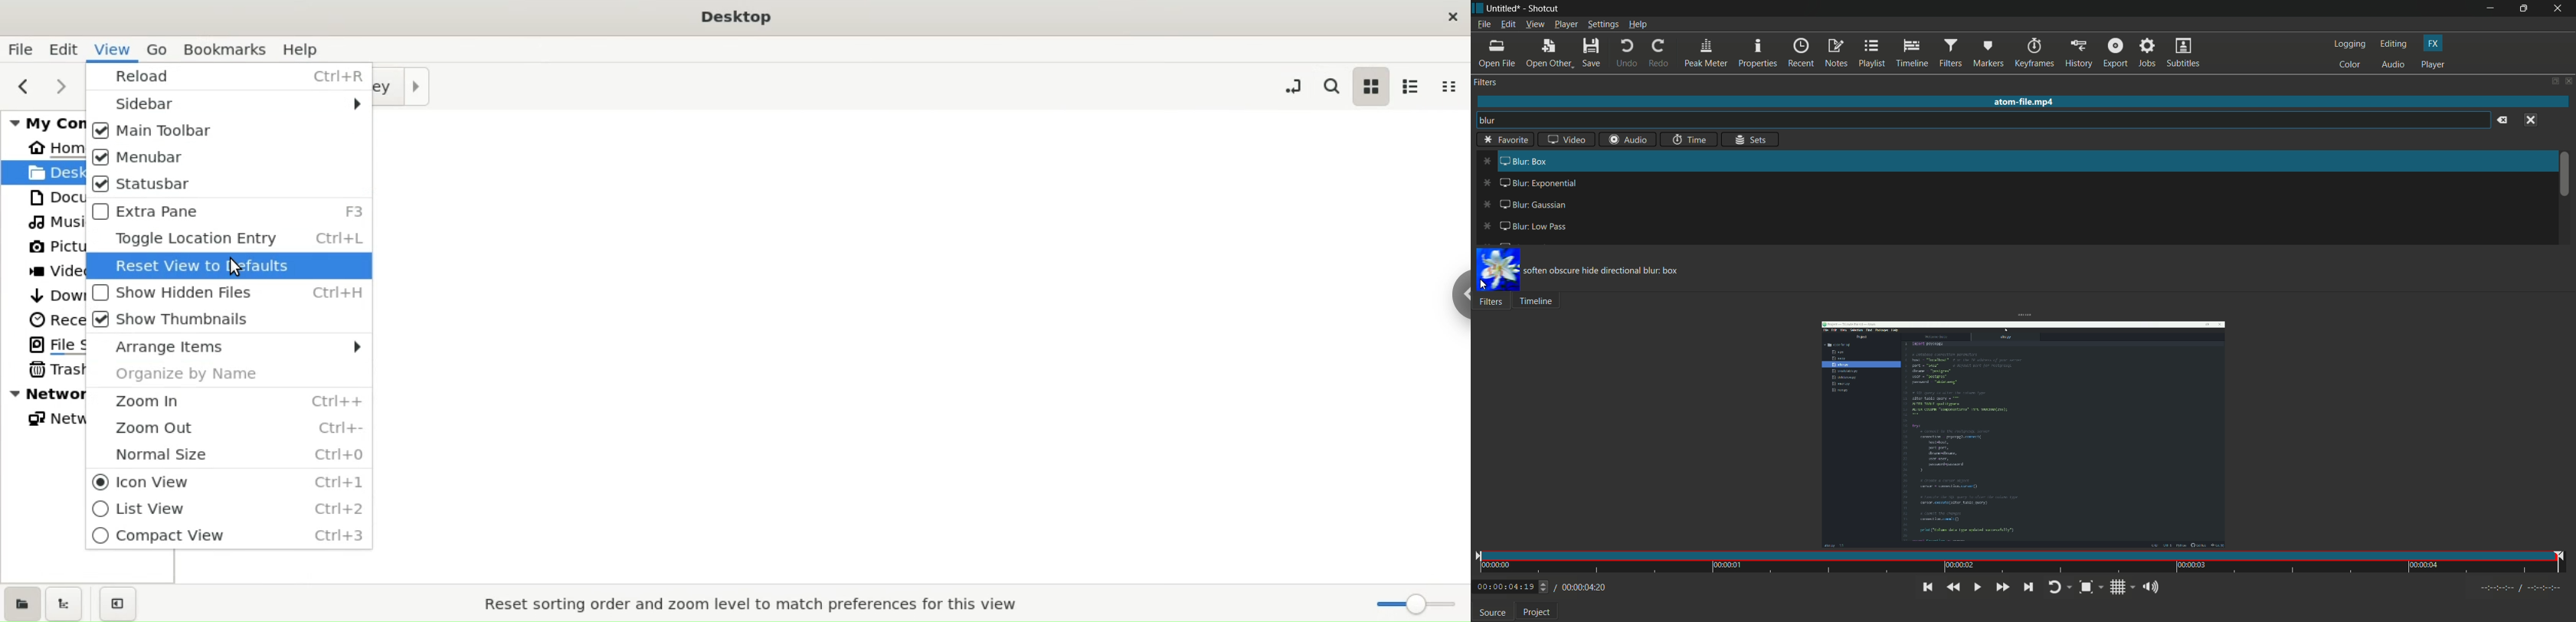  I want to click on blur gaussian, so click(1521, 205).